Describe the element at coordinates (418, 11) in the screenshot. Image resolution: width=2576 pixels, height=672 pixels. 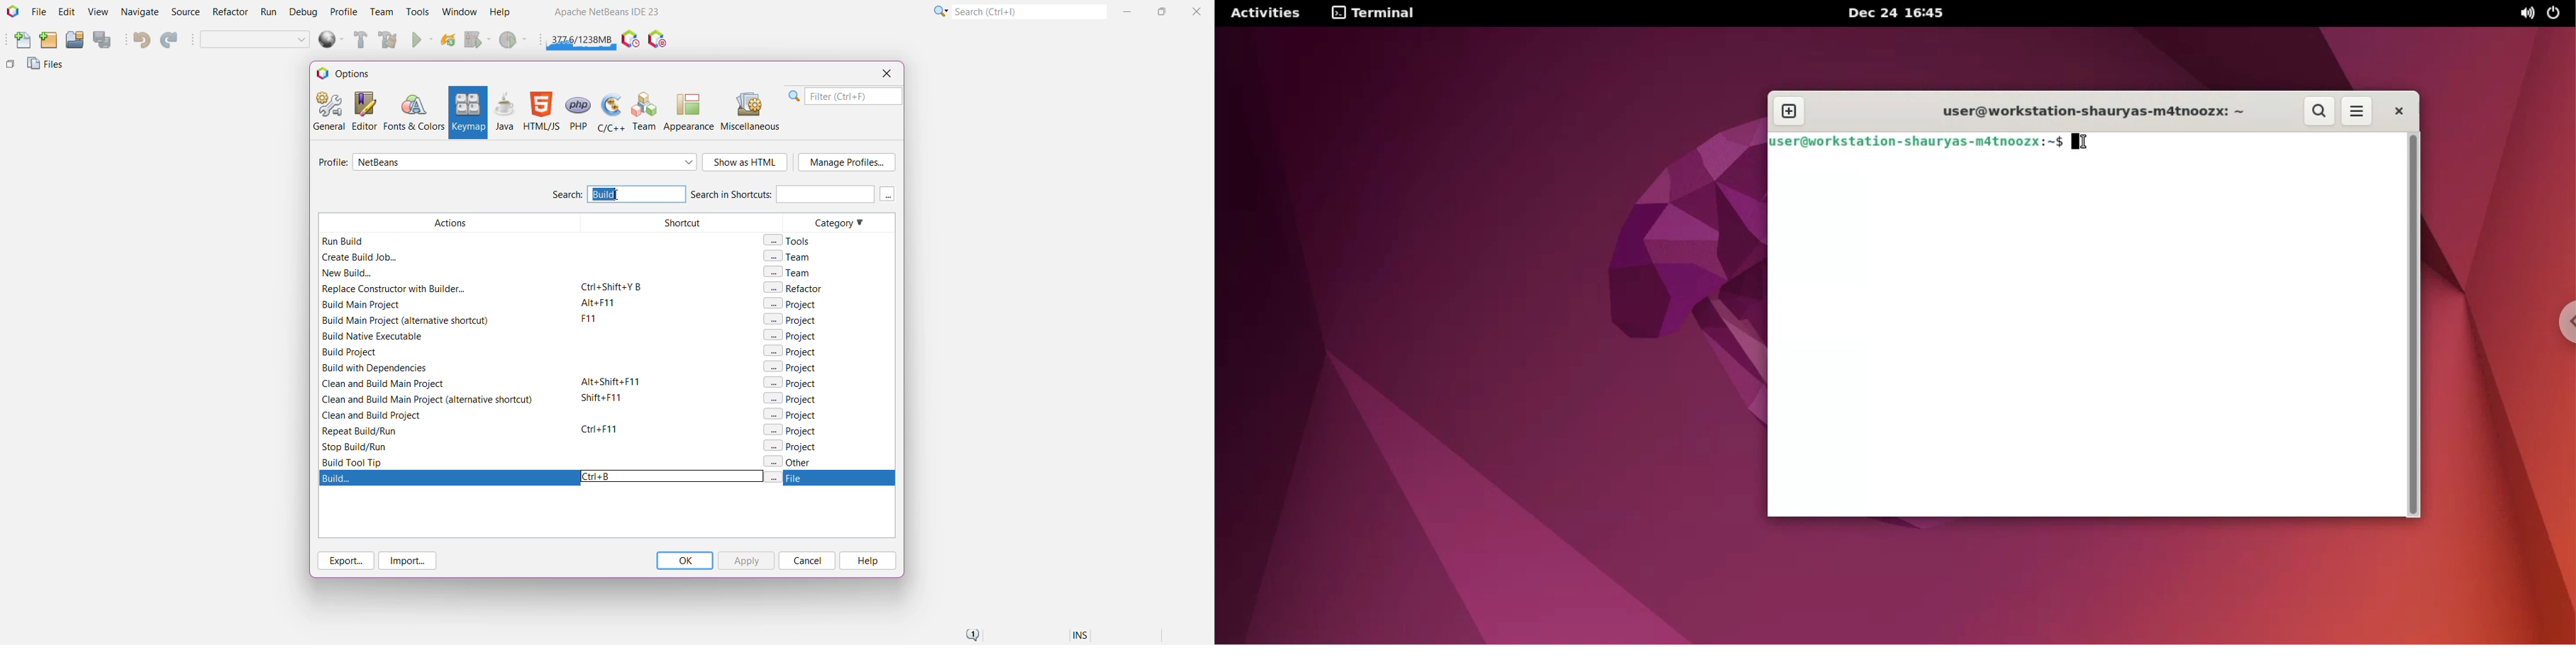
I see `Tools` at that location.